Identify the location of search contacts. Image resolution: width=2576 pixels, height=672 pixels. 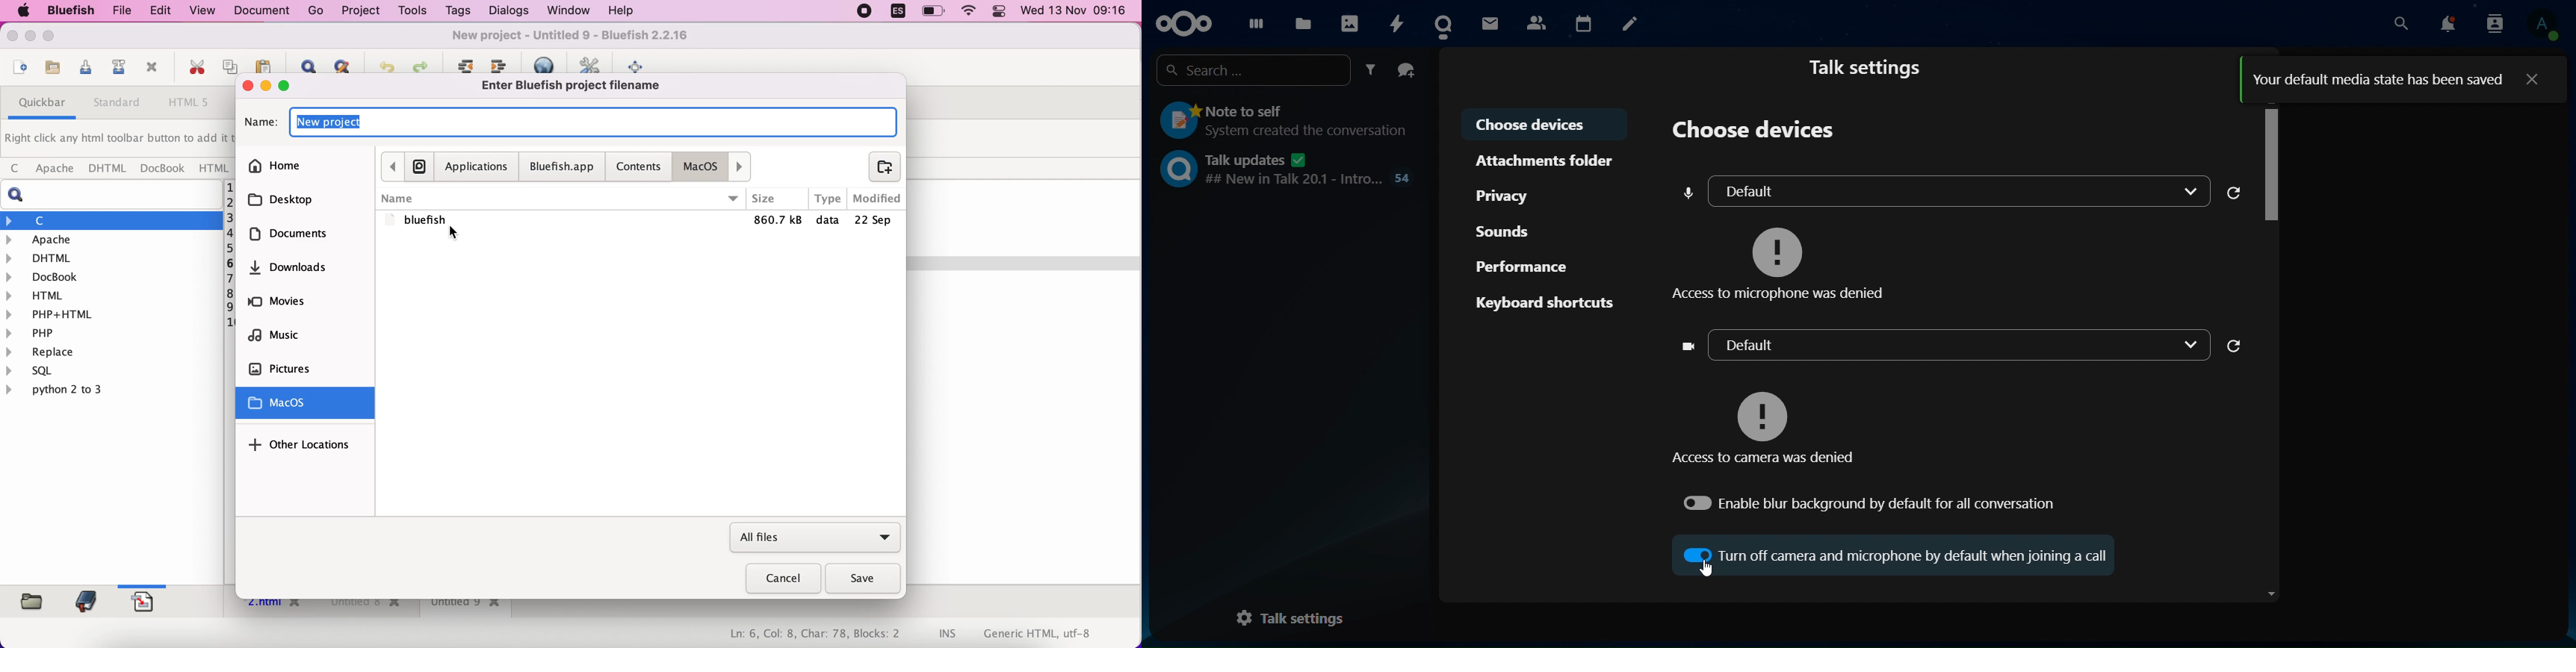
(2495, 23).